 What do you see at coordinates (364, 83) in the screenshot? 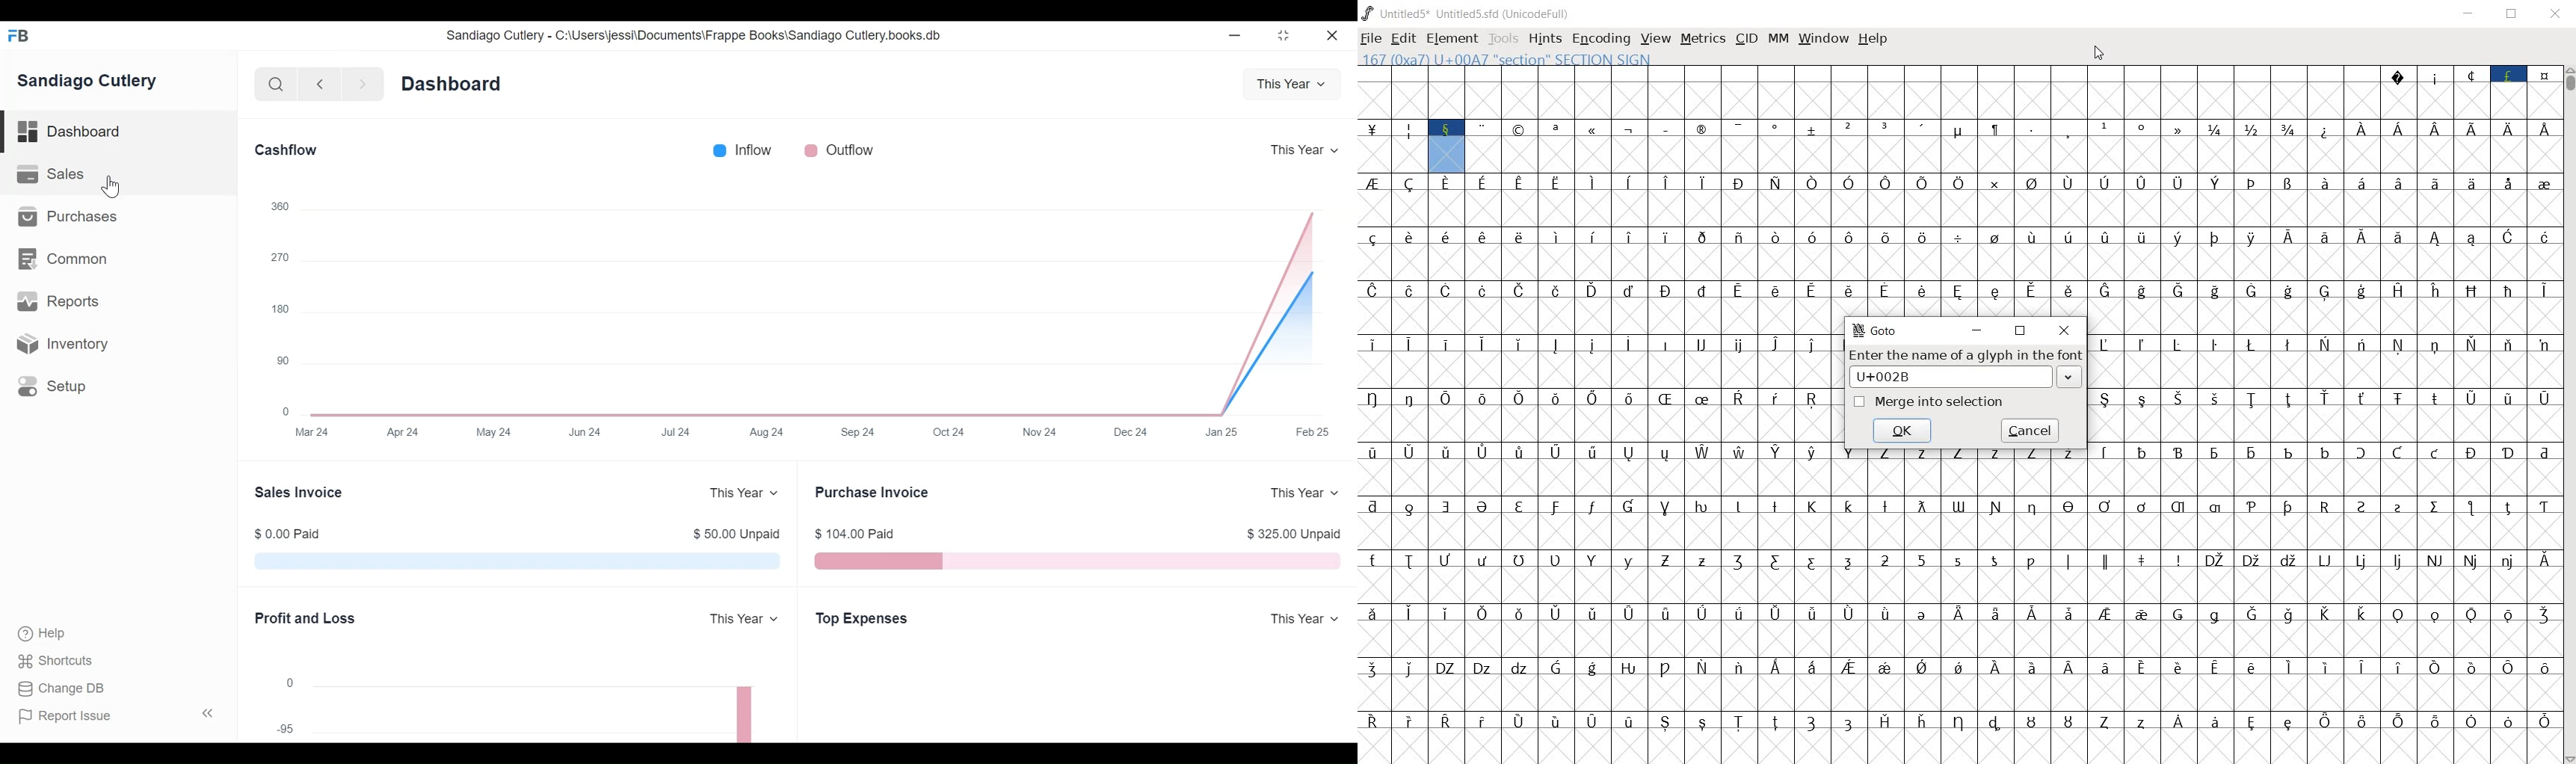
I see `Navigate forward` at bounding box center [364, 83].